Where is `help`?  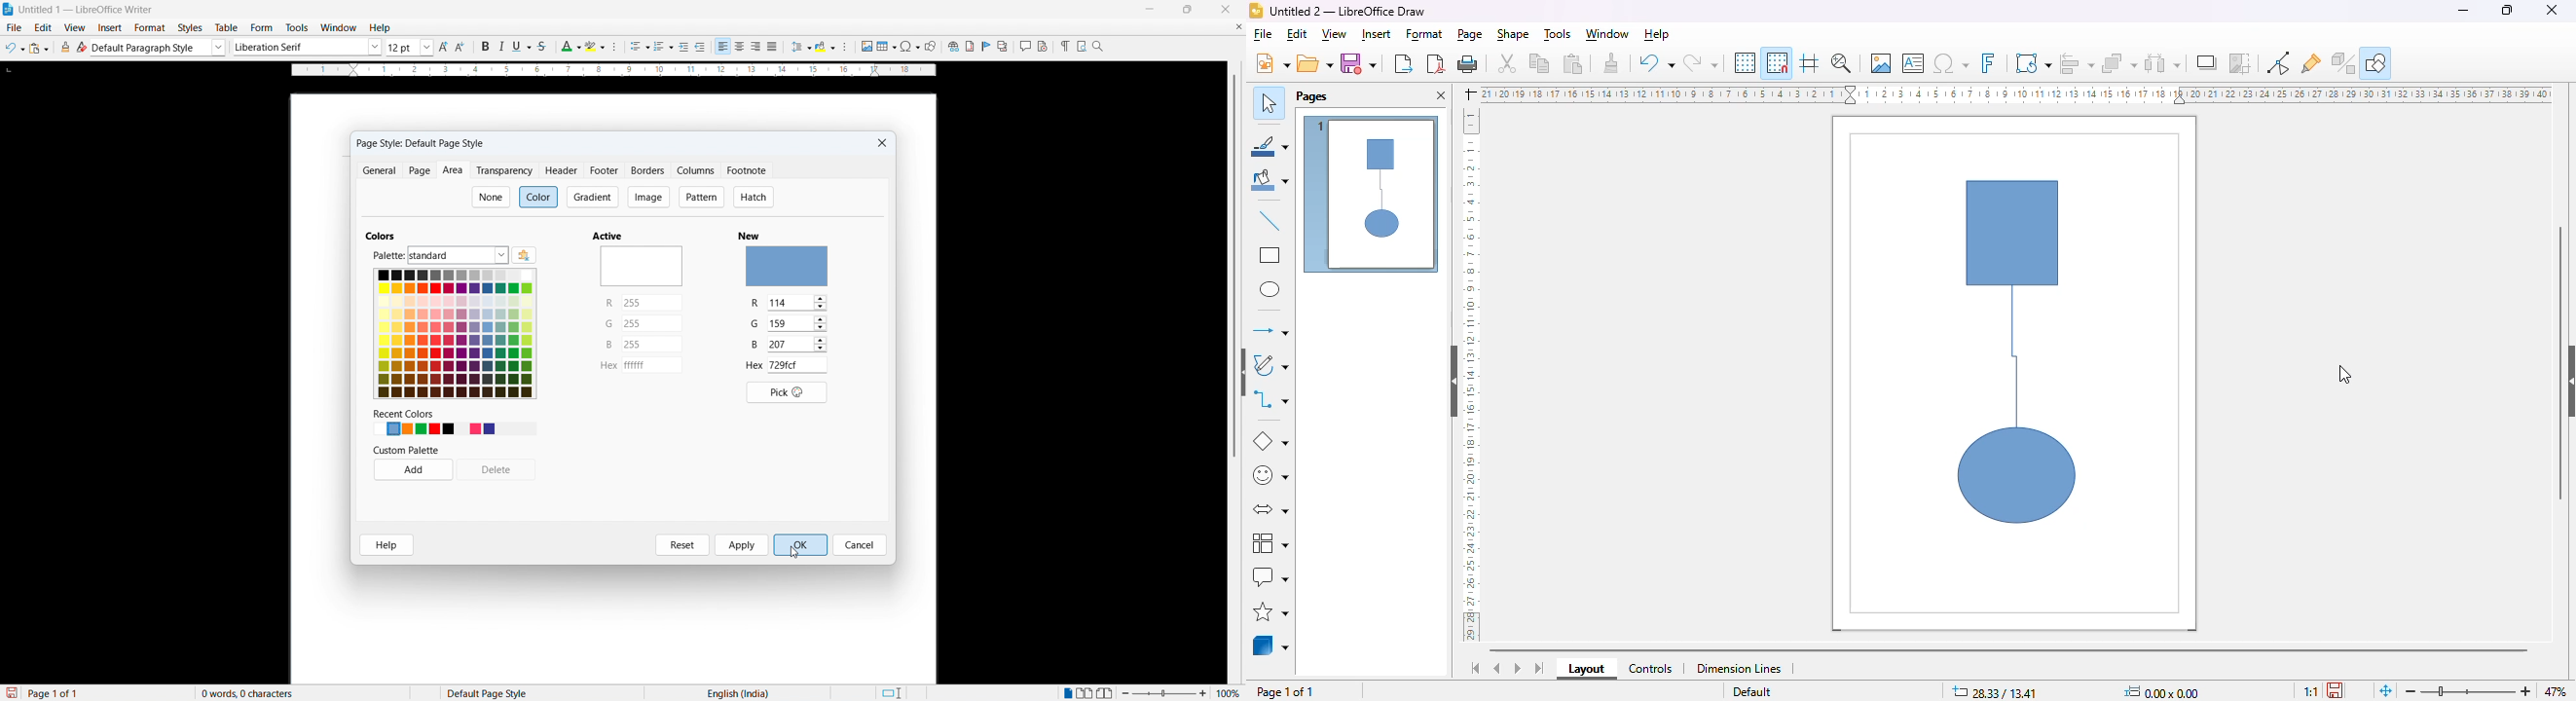
help is located at coordinates (1656, 34).